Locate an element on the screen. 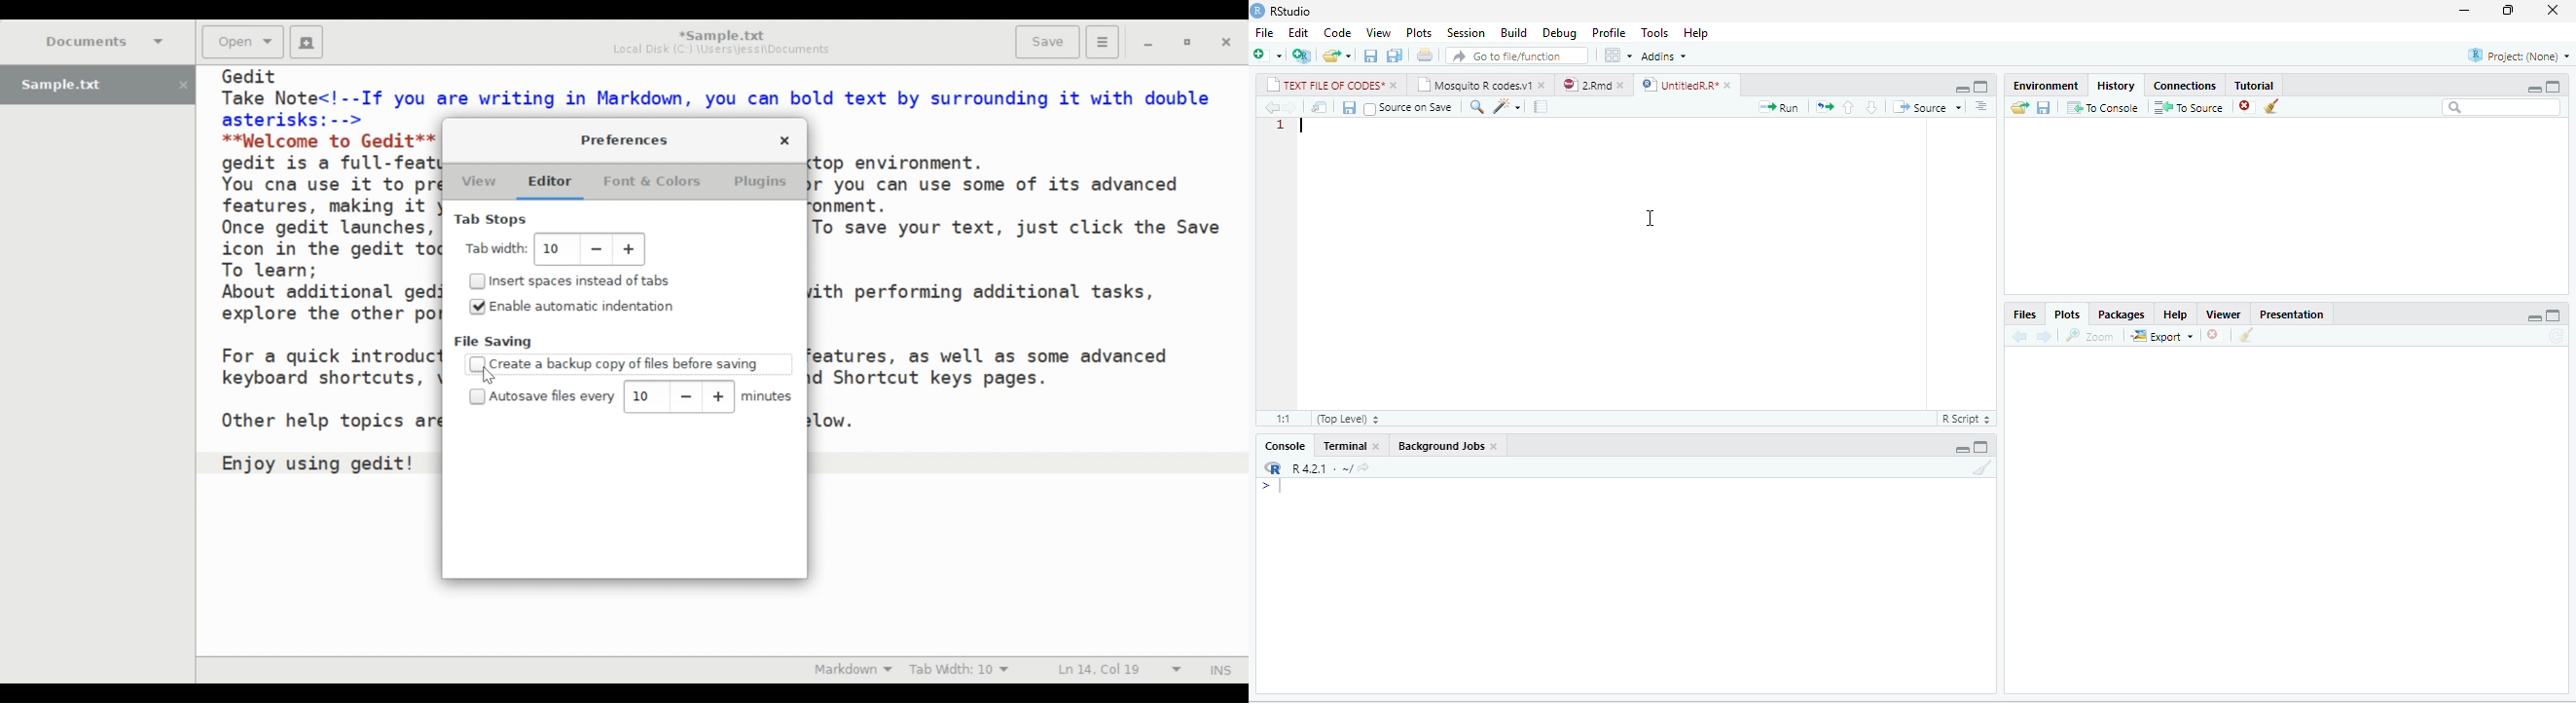 Image resolution: width=2576 pixels, height=728 pixels. Environment is located at coordinates (2047, 86).